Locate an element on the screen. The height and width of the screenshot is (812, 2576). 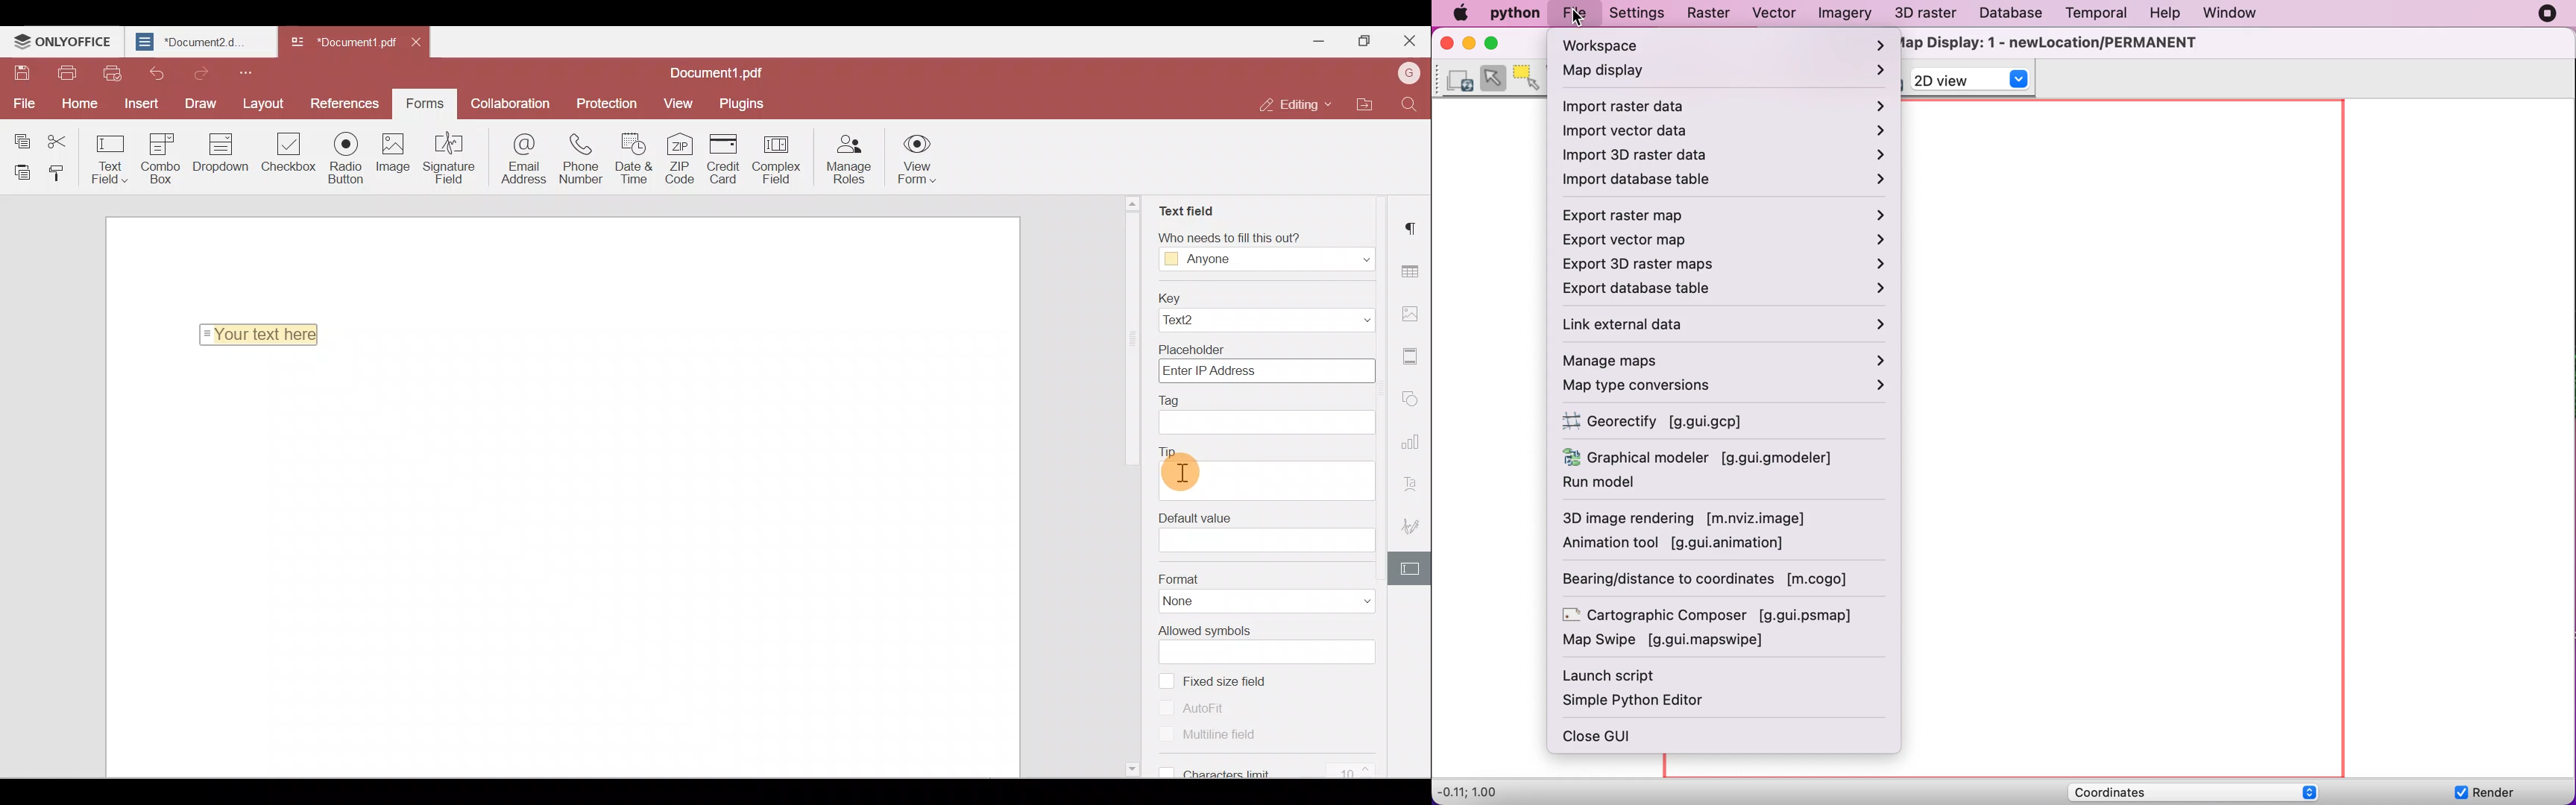
Drop down is located at coordinates (227, 154).